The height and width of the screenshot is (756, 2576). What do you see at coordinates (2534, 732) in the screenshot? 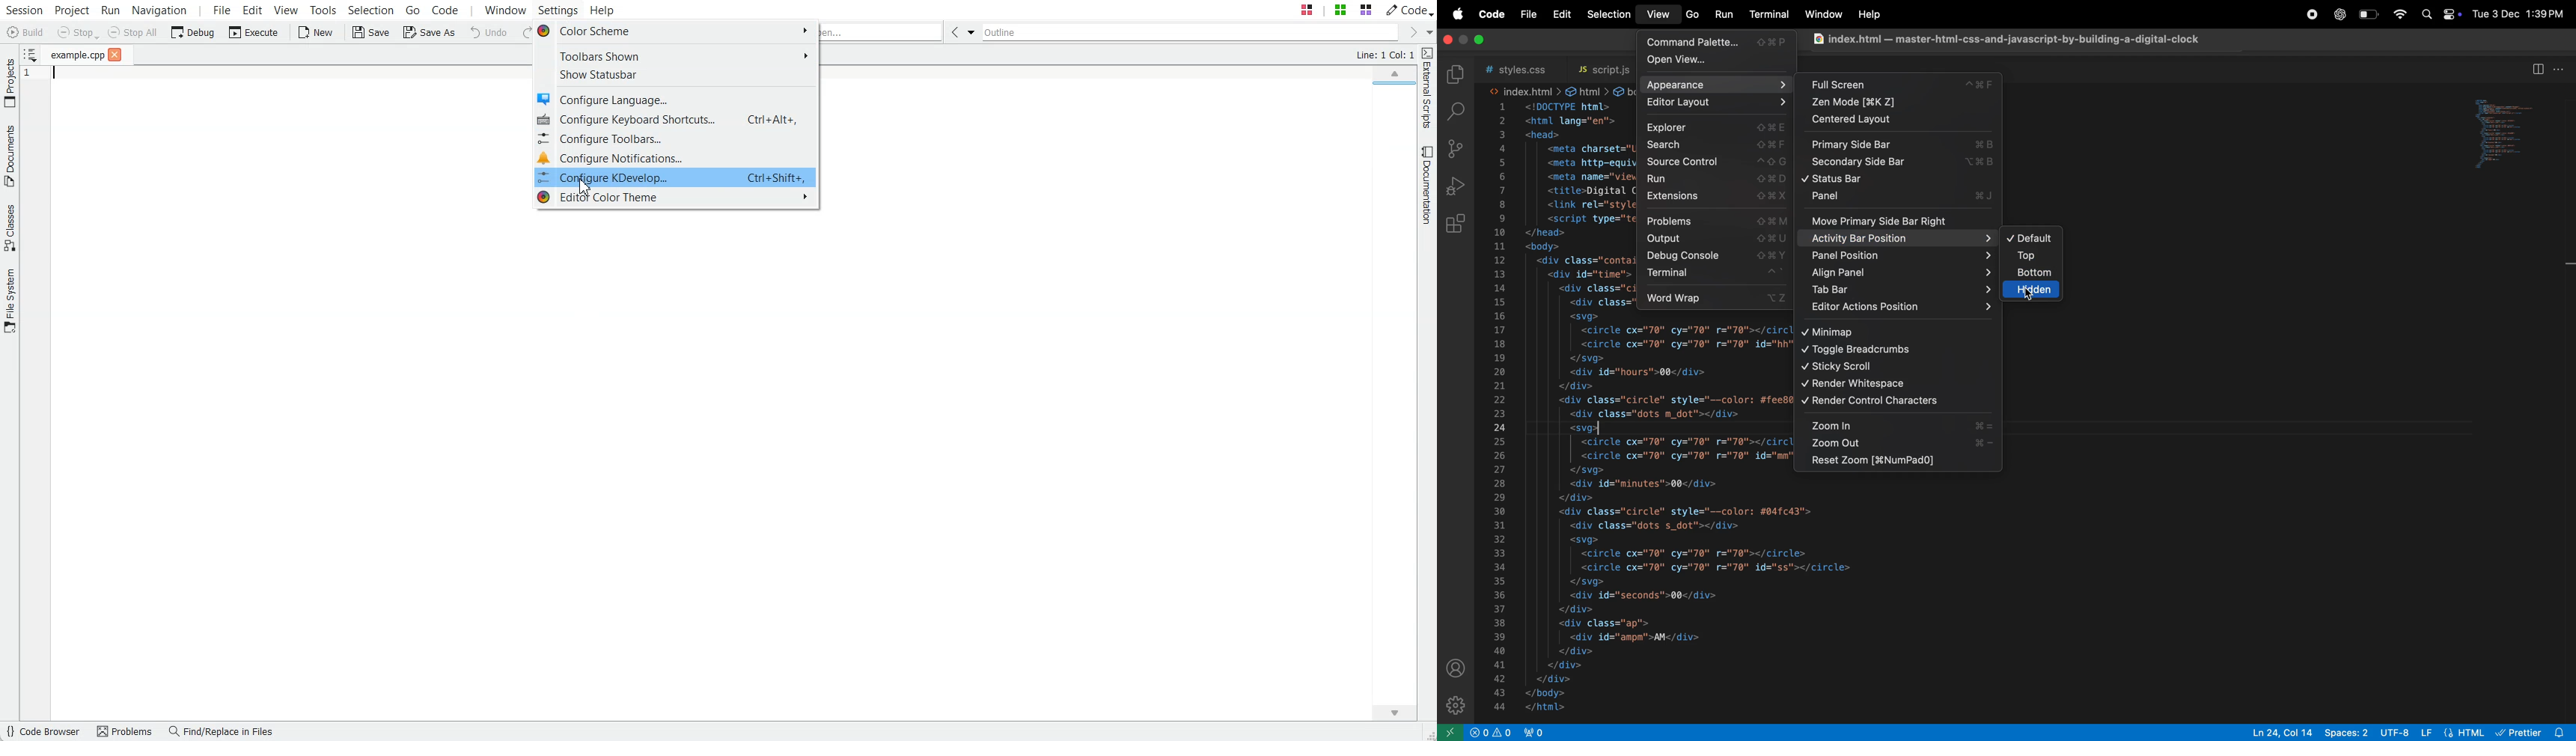
I see `prettier extension installed` at bounding box center [2534, 732].